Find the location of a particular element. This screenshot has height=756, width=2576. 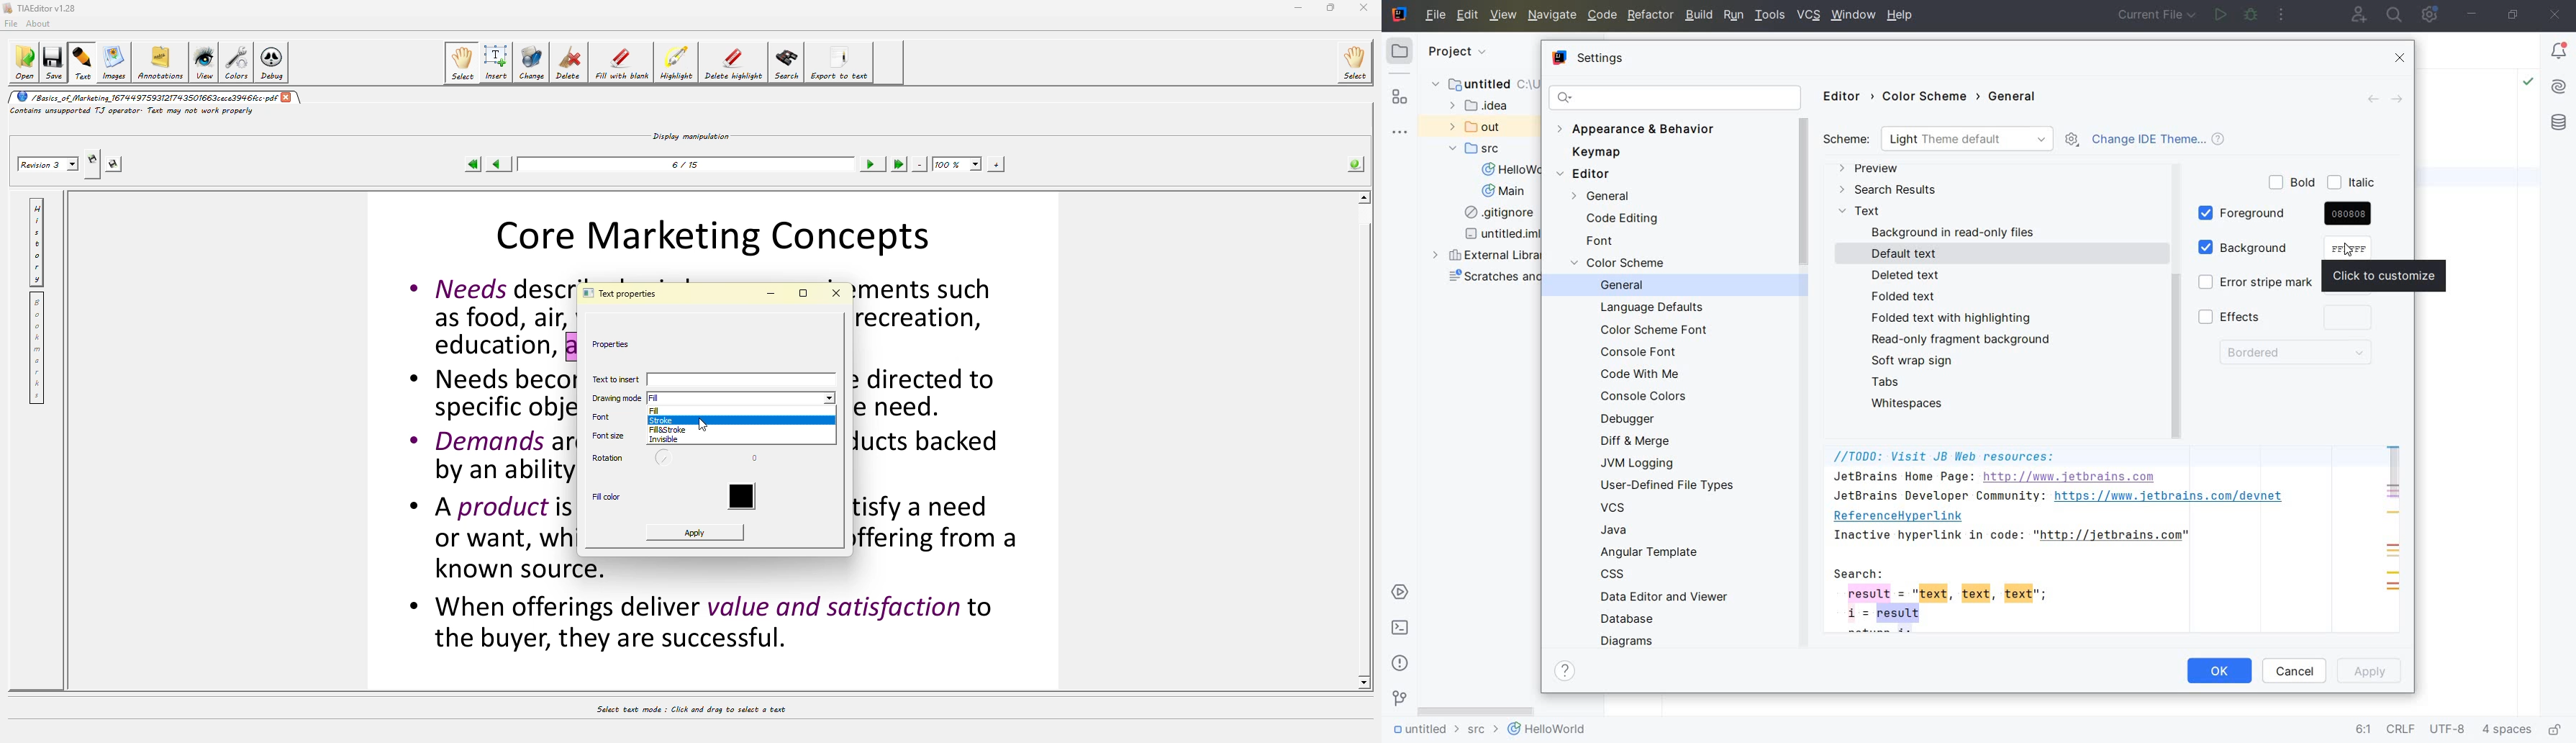

text to insert is located at coordinates (614, 378).